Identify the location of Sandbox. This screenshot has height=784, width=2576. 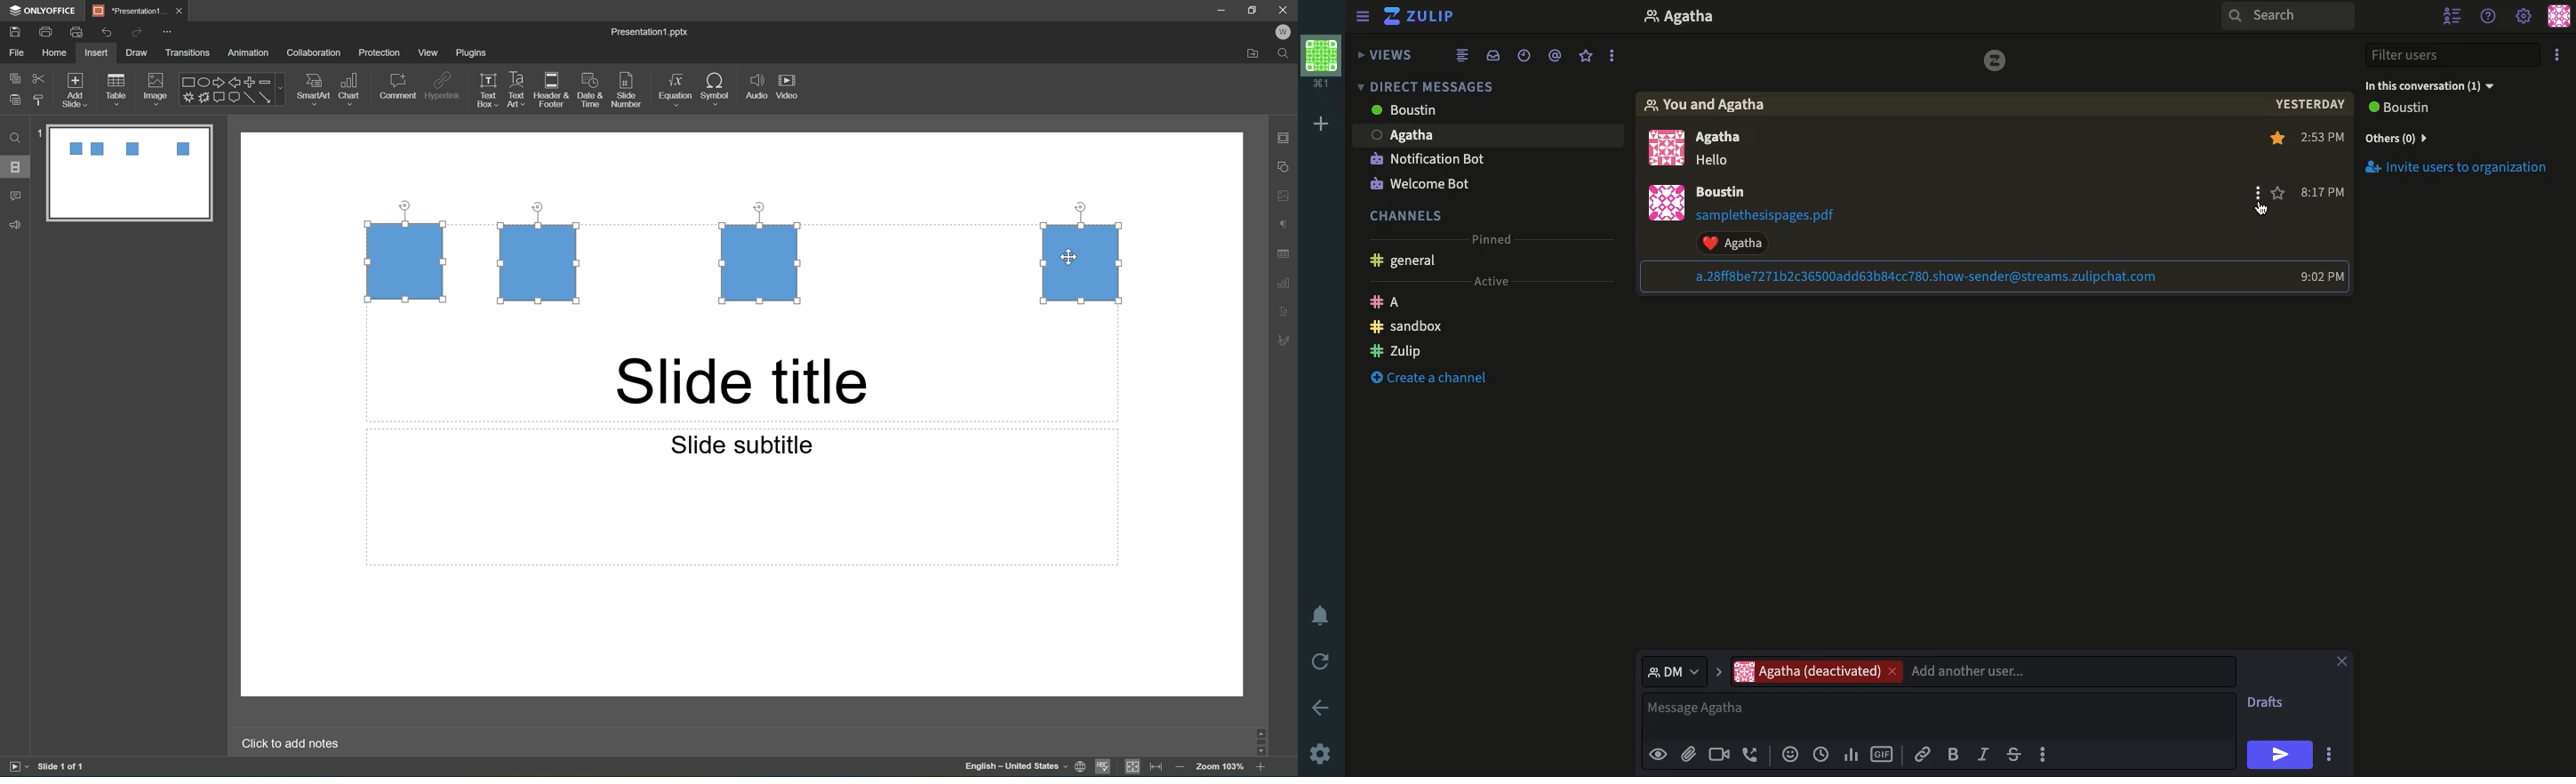
(1408, 327).